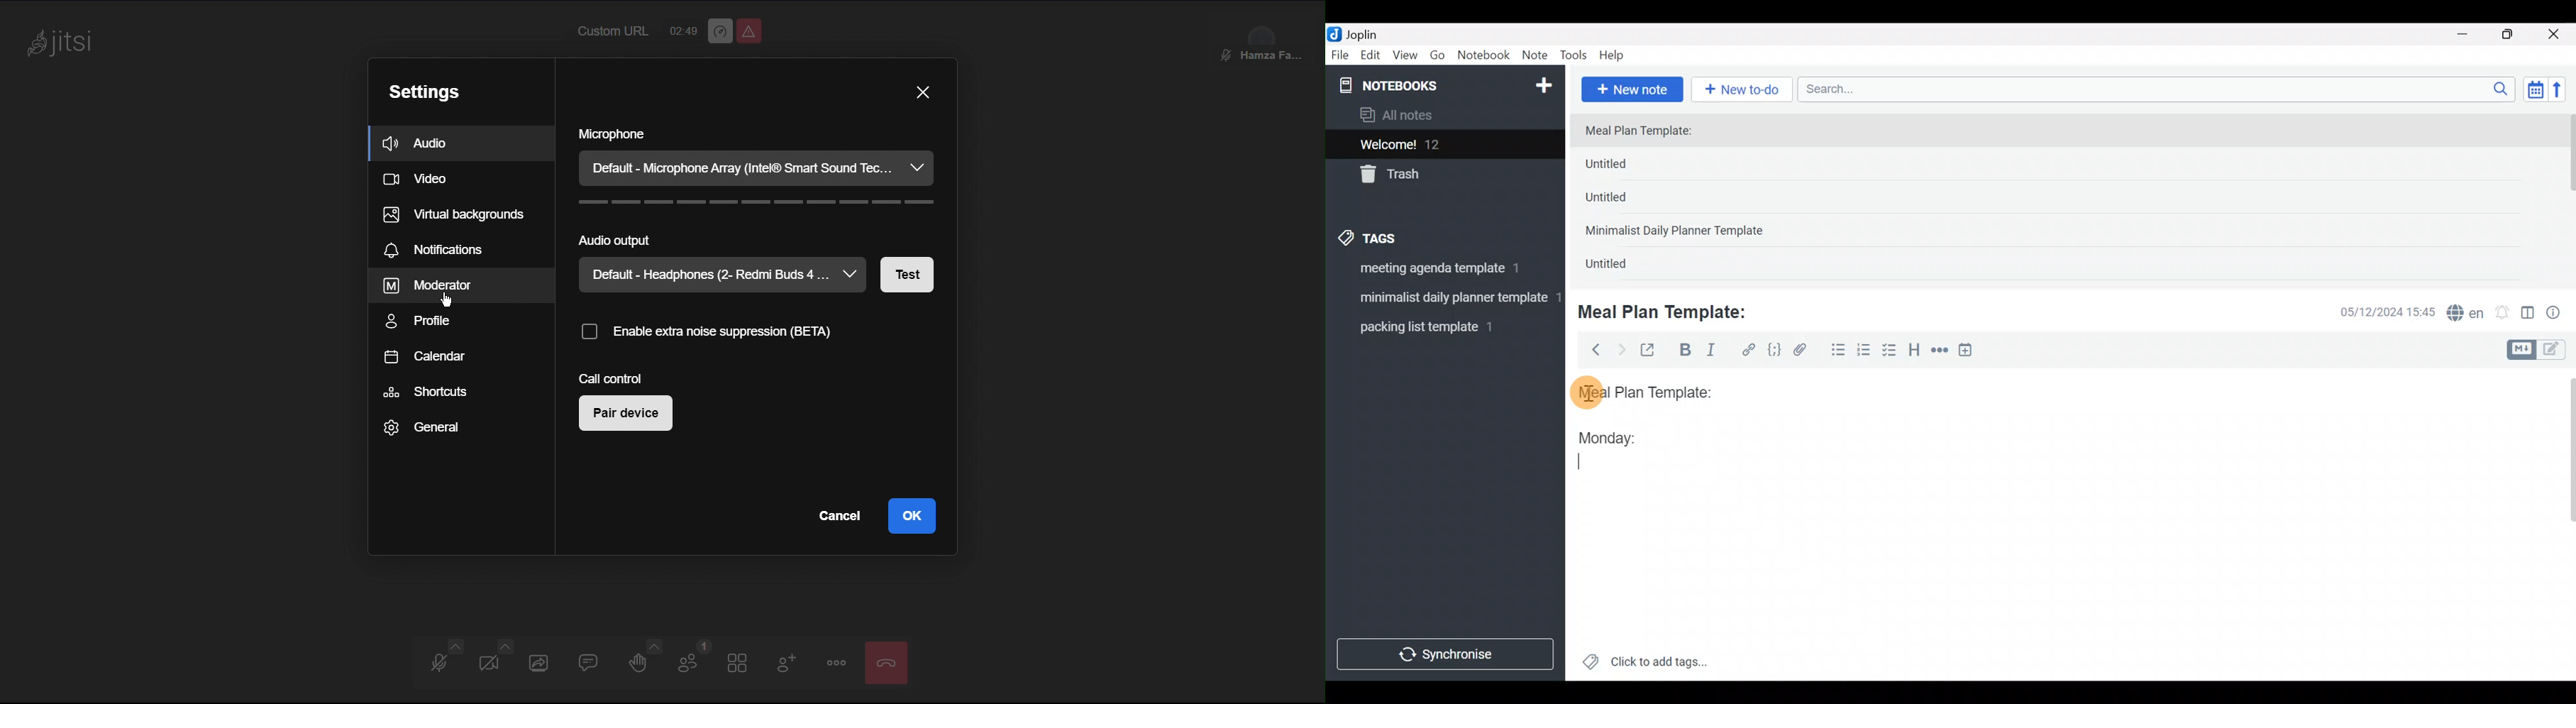  Describe the element at coordinates (424, 321) in the screenshot. I see `Profile` at that location.